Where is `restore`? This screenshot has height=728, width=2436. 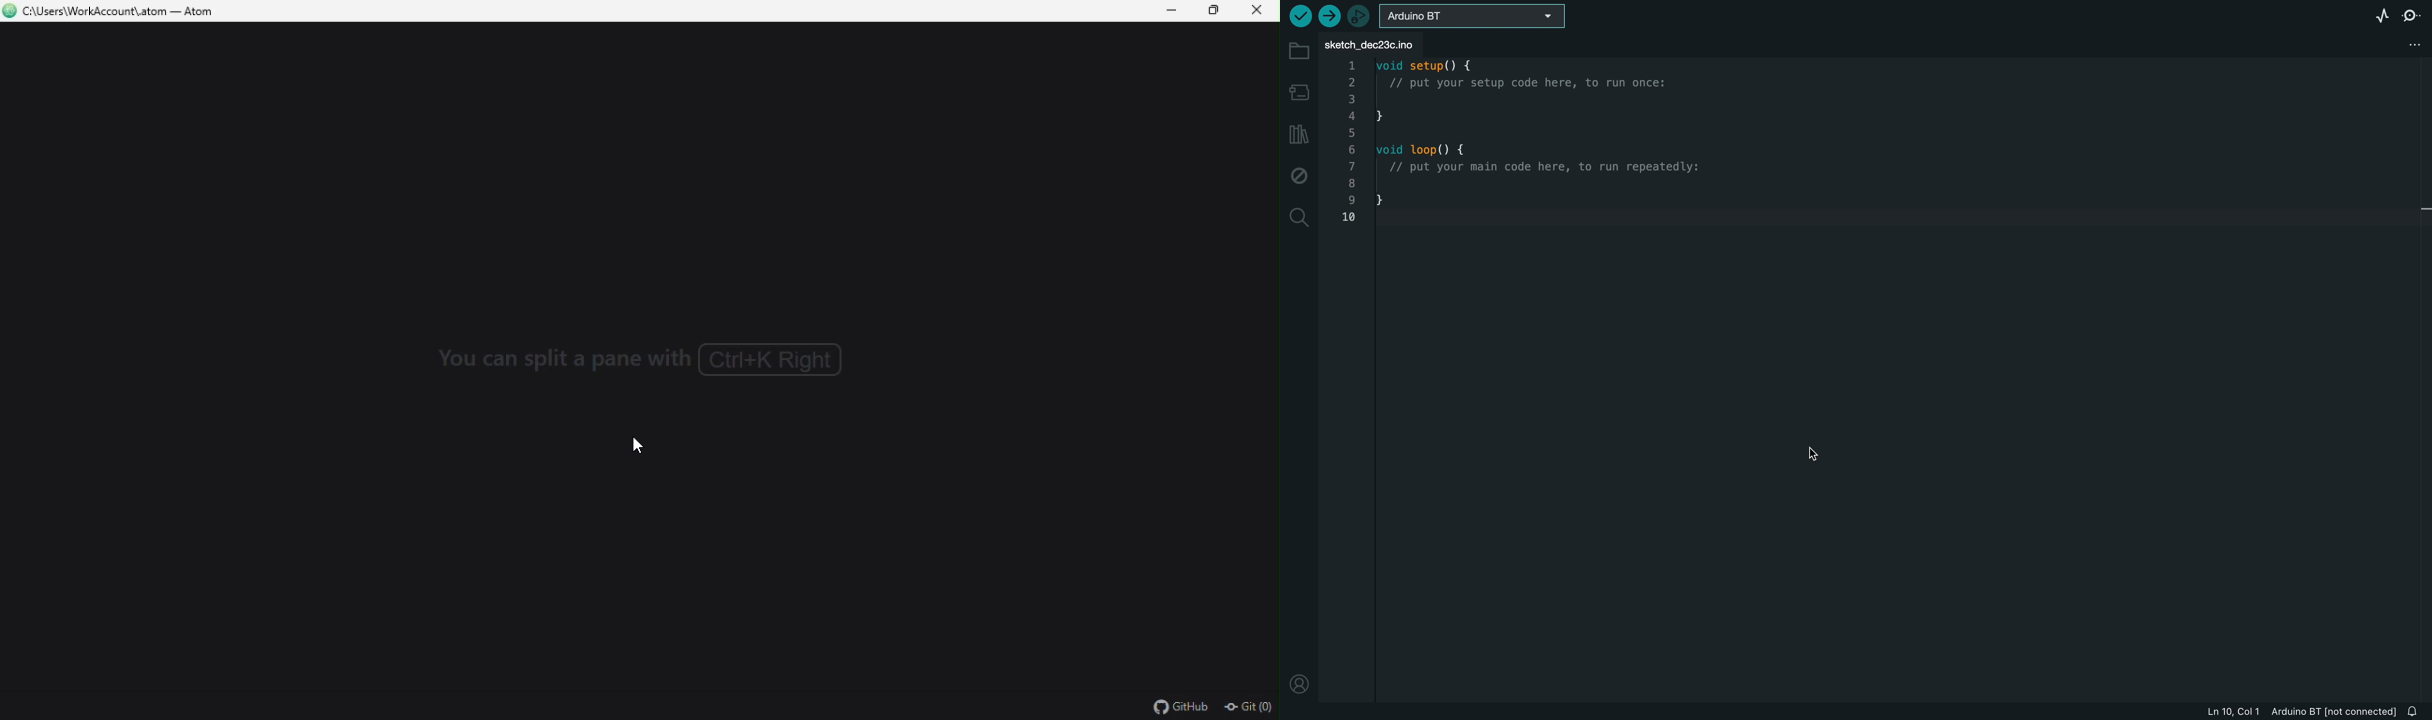 restore is located at coordinates (1216, 12).